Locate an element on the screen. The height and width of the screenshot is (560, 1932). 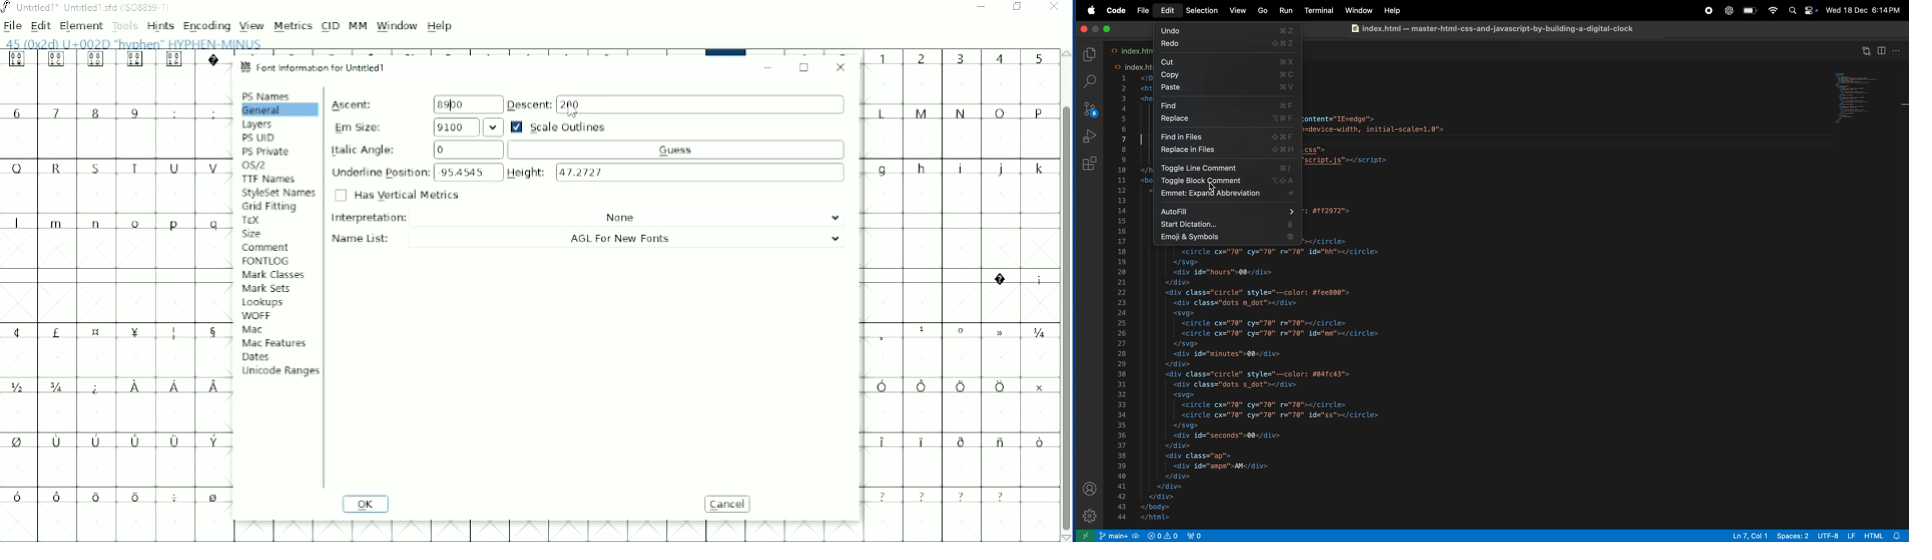
Maximize is located at coordinates (805, 68).